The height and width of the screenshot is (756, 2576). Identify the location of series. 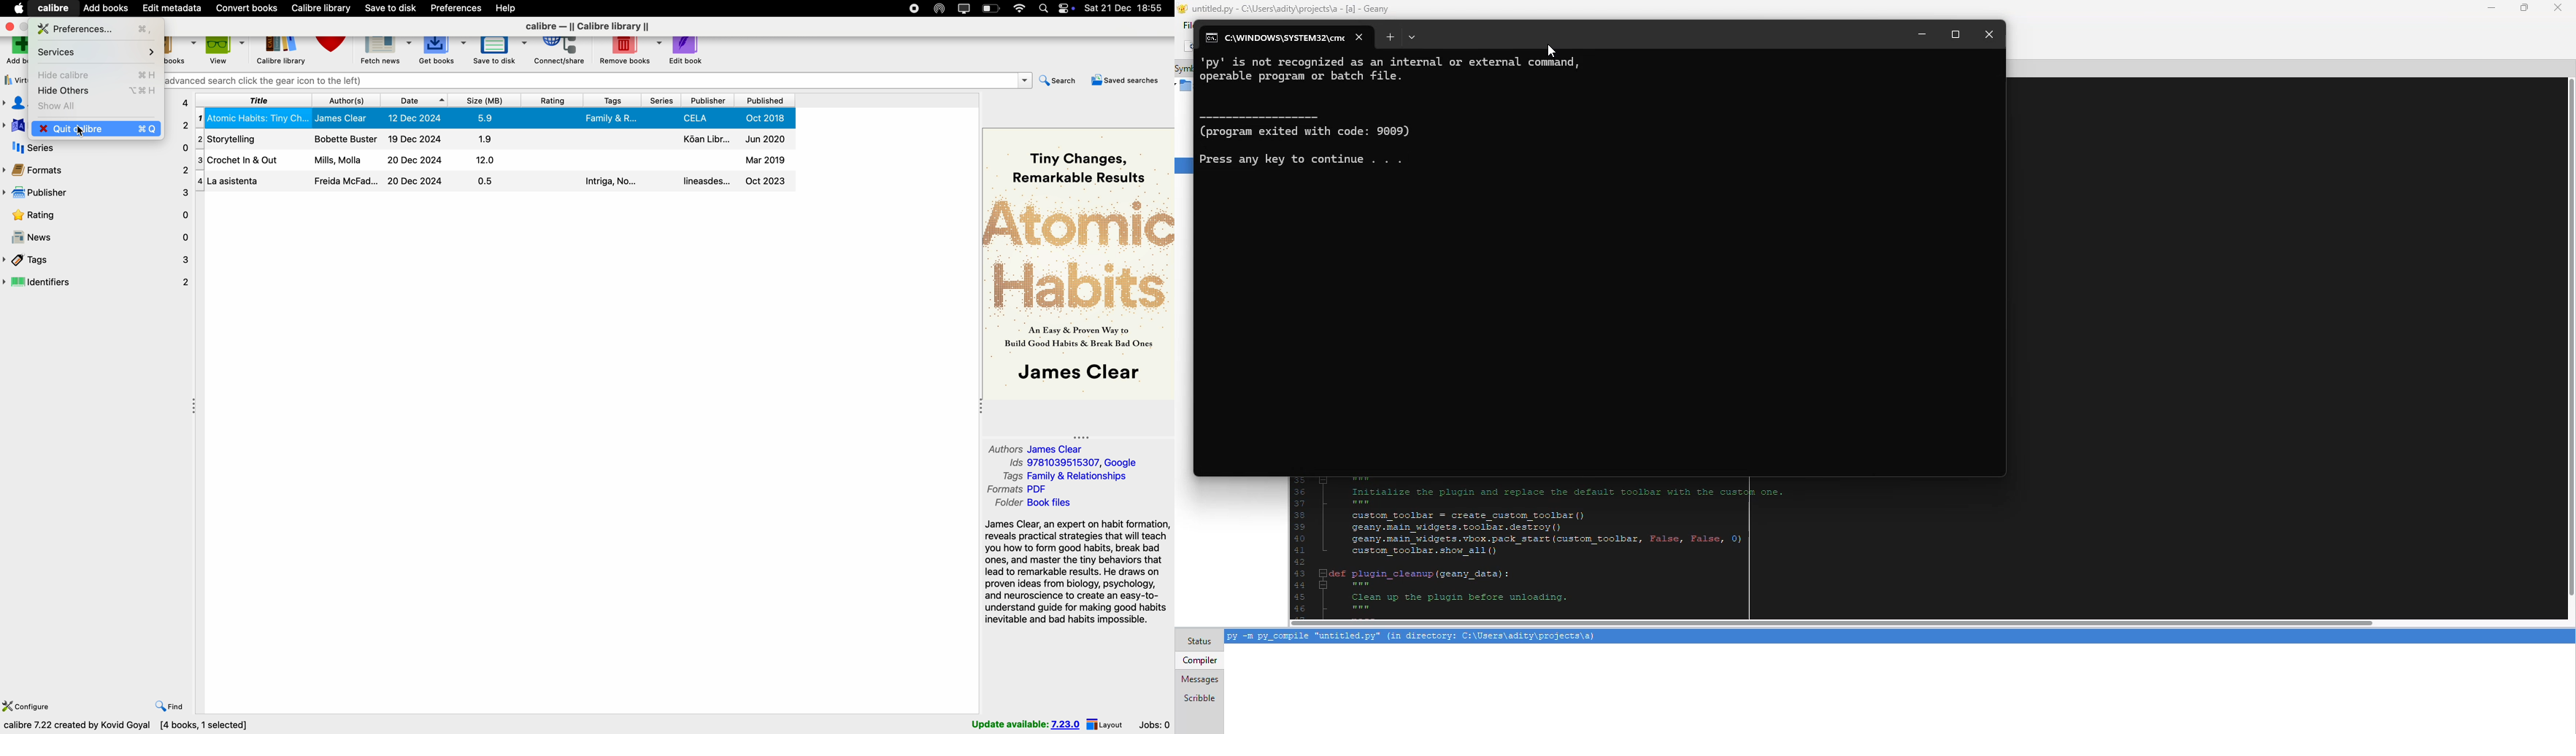
(661, 101).